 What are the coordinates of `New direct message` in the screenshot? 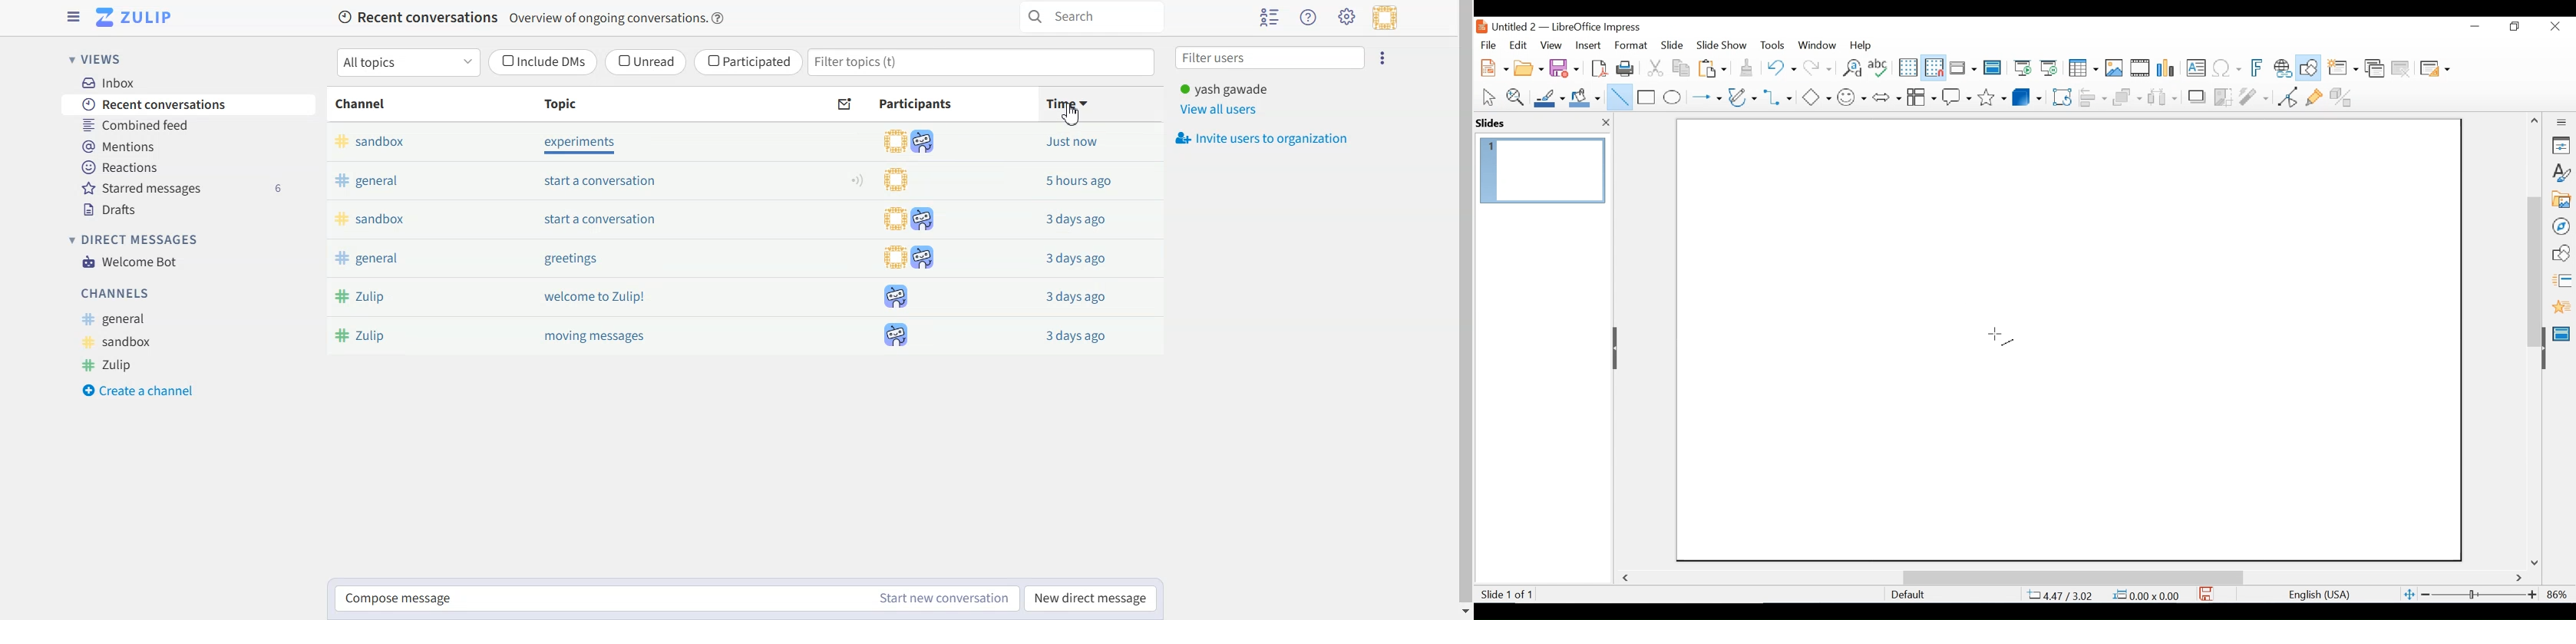 It's located at (1092, 599).